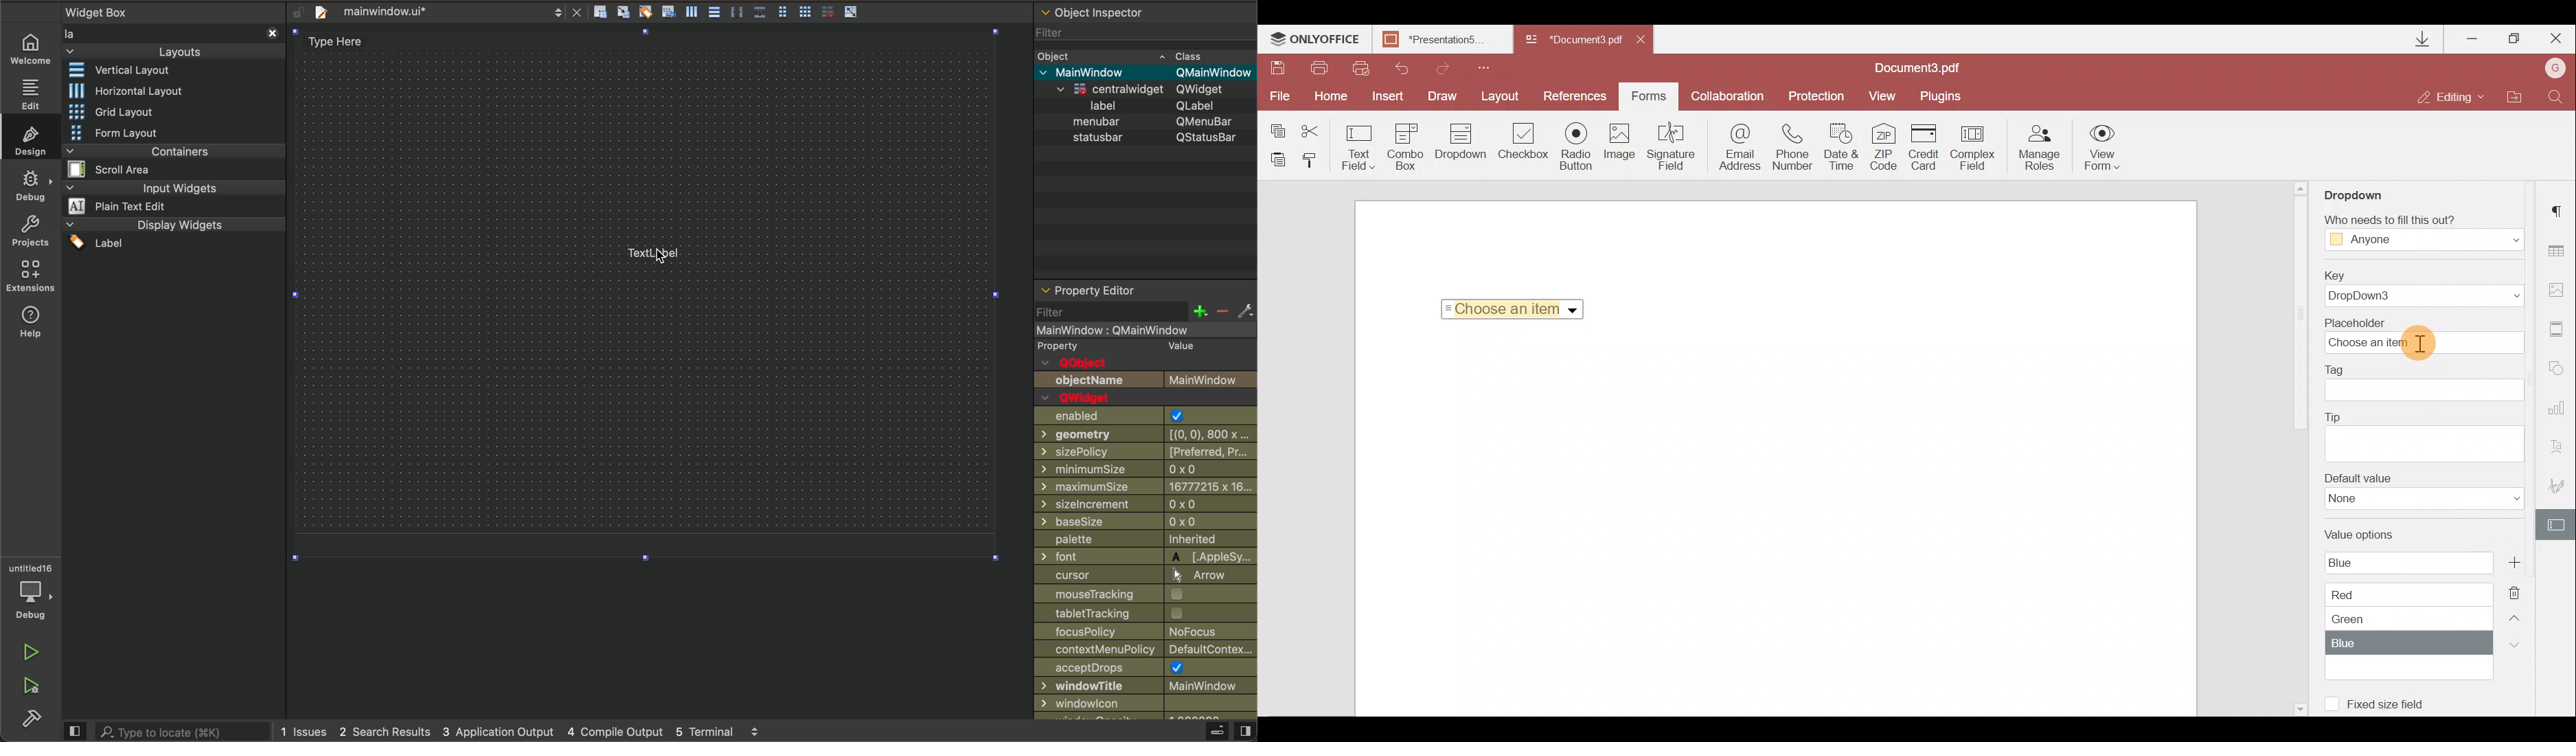  Describe the element at coordinates (2560, 289) in the screenshot. I see `Image settings` at that location.